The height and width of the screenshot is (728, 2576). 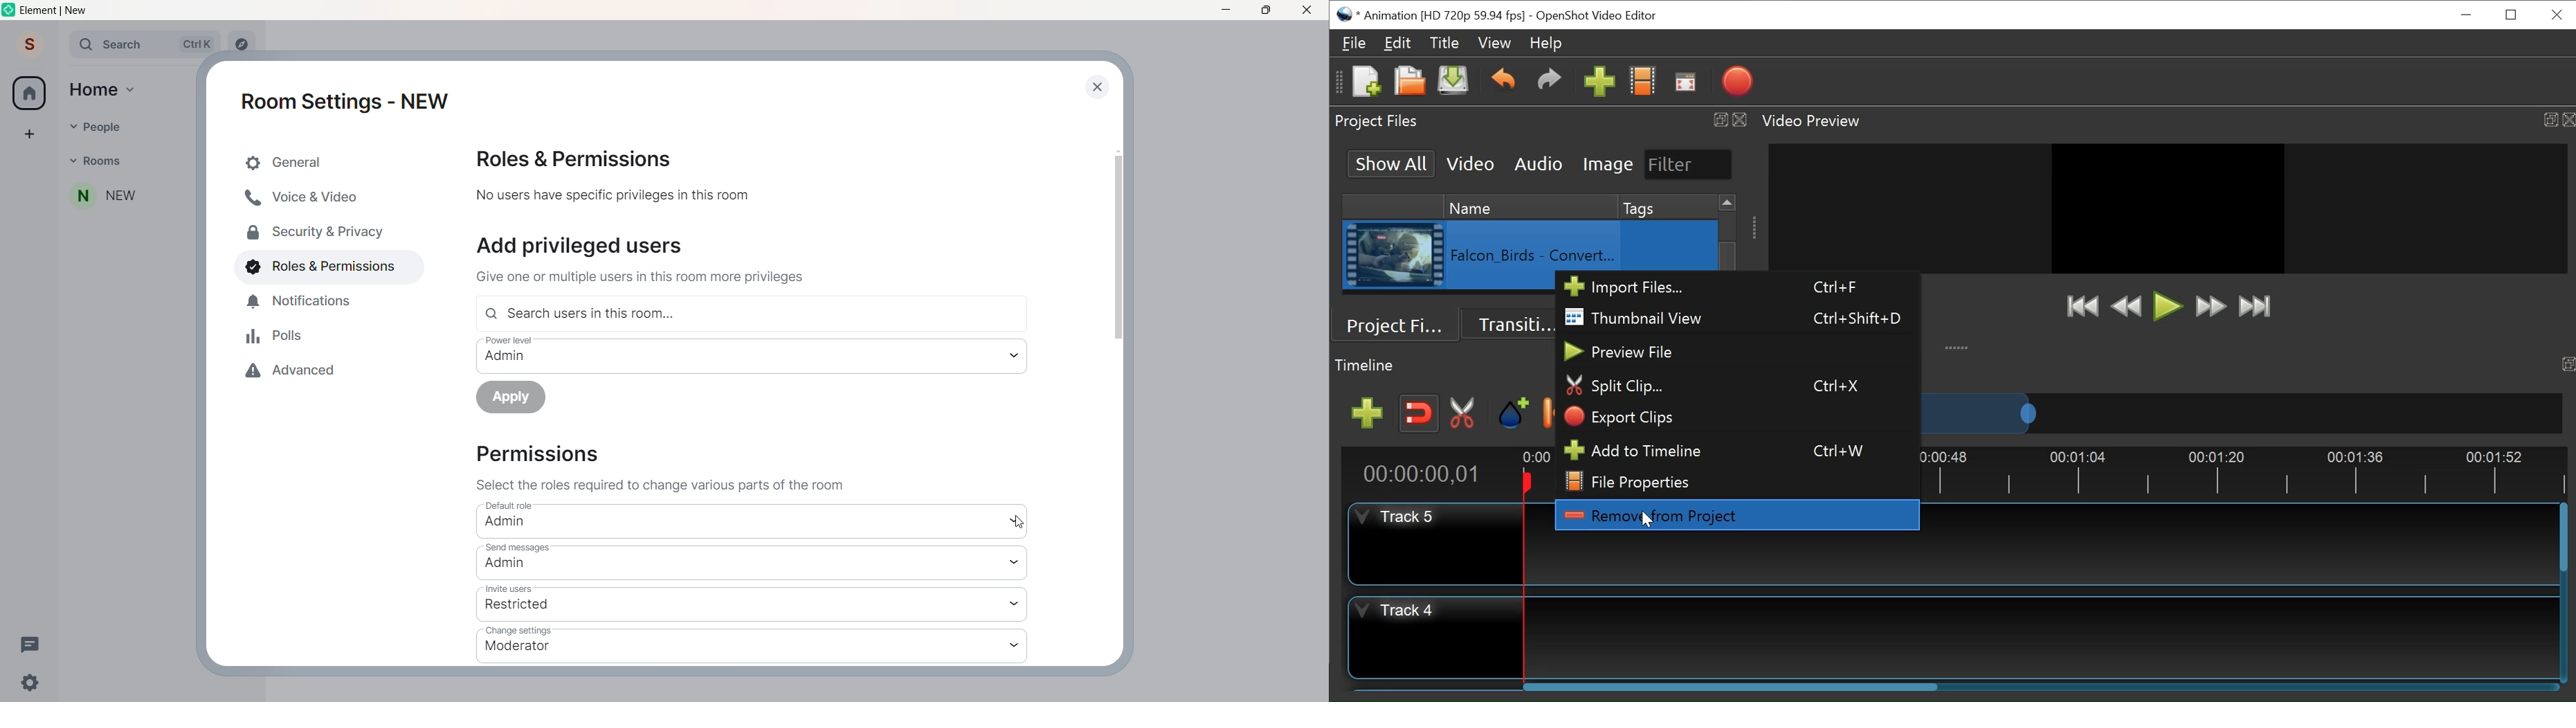 I want to click on Filter, so click(x=1689, y=165).